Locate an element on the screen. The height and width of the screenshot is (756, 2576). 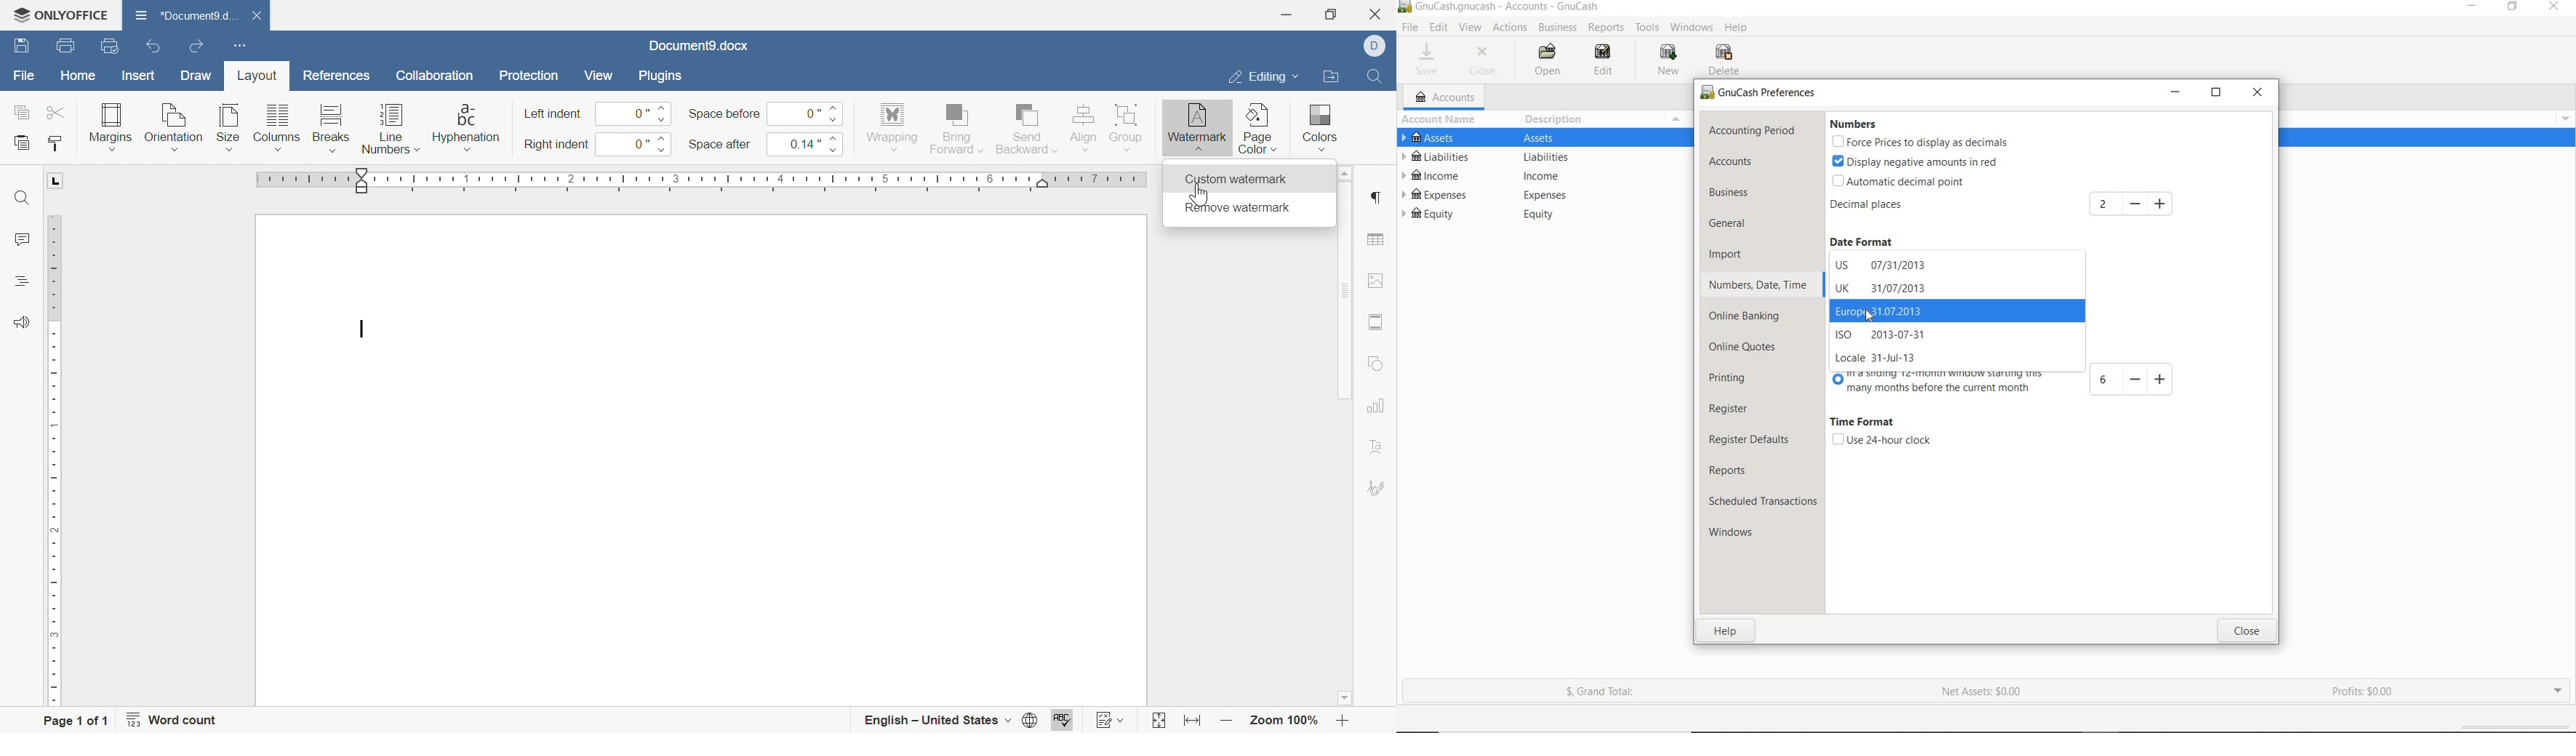
date format is located at coordinates (1872, 242).